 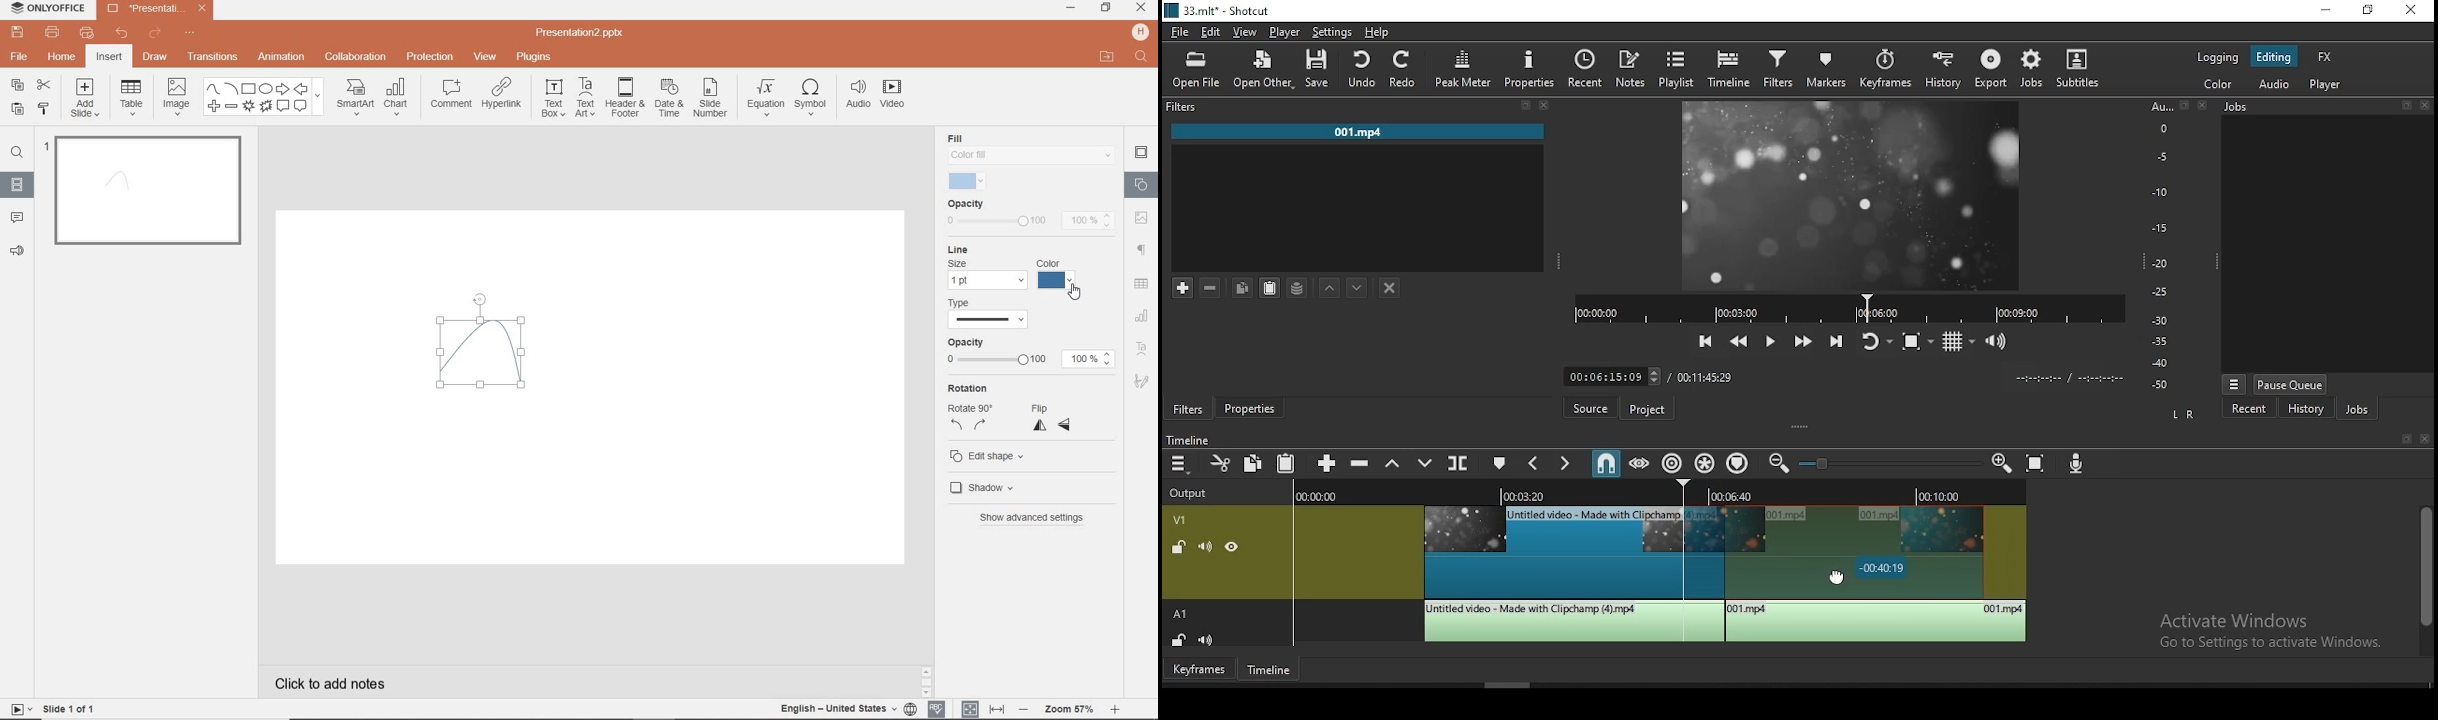 What do you see at coordinates (156, 58) in the screenshot?
I see `DRAW` at bounding box center [156, 58].